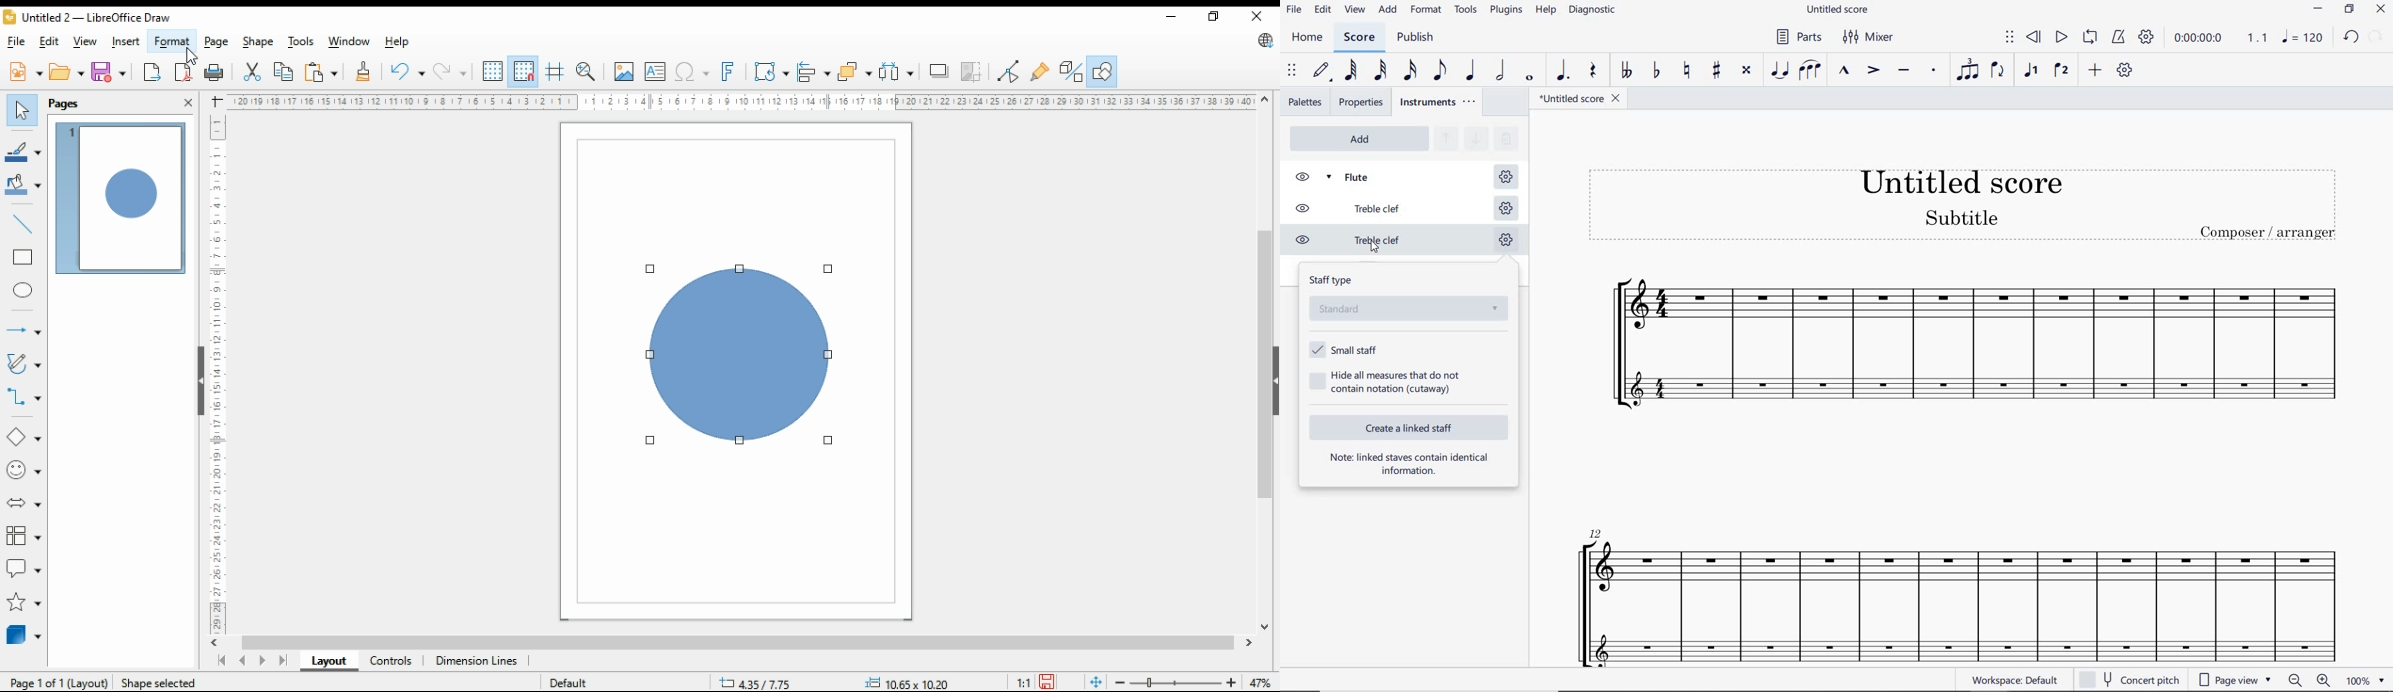  What do you see at coordinates (1800, 37) in the screenshot?
I see `PARTS` at bounding box center [1800, 37].